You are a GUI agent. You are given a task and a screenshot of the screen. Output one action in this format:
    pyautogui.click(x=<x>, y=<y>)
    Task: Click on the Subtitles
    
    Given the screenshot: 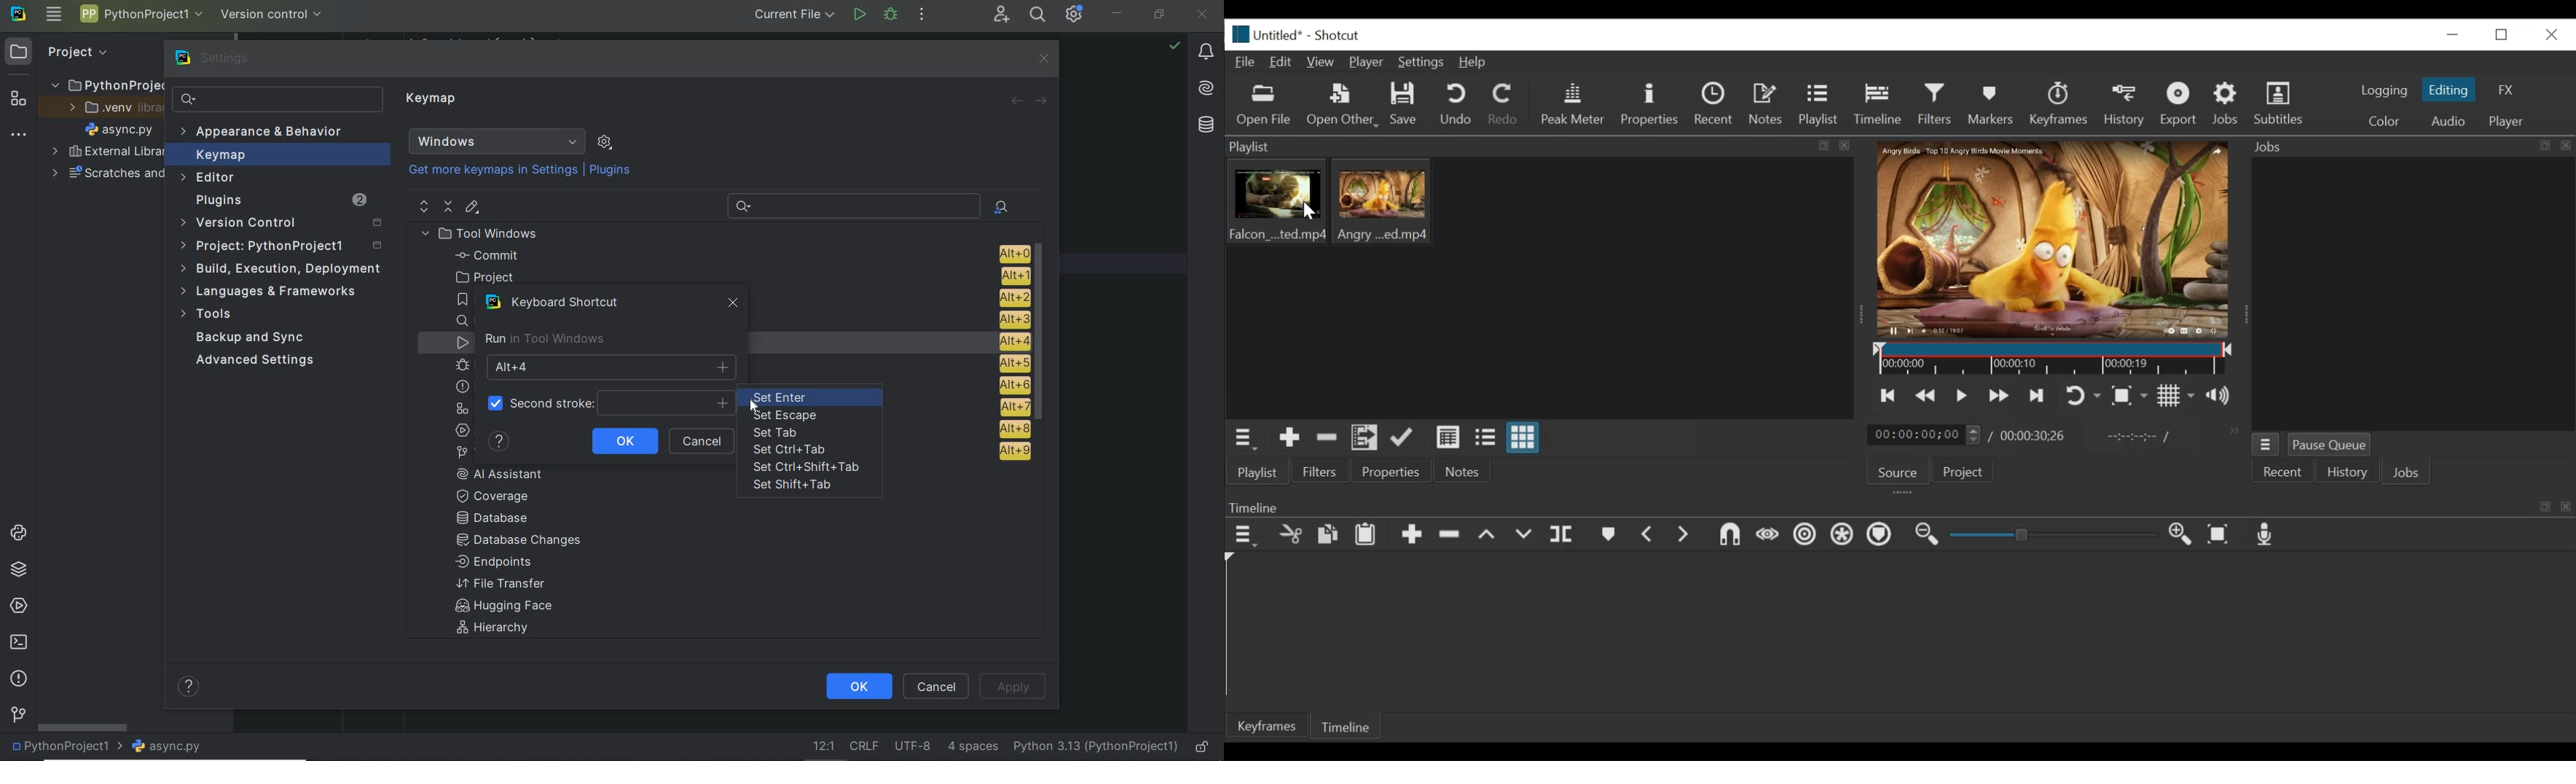 What is the action you would take?
    pyautogui.click(x=2279, y=104)
    